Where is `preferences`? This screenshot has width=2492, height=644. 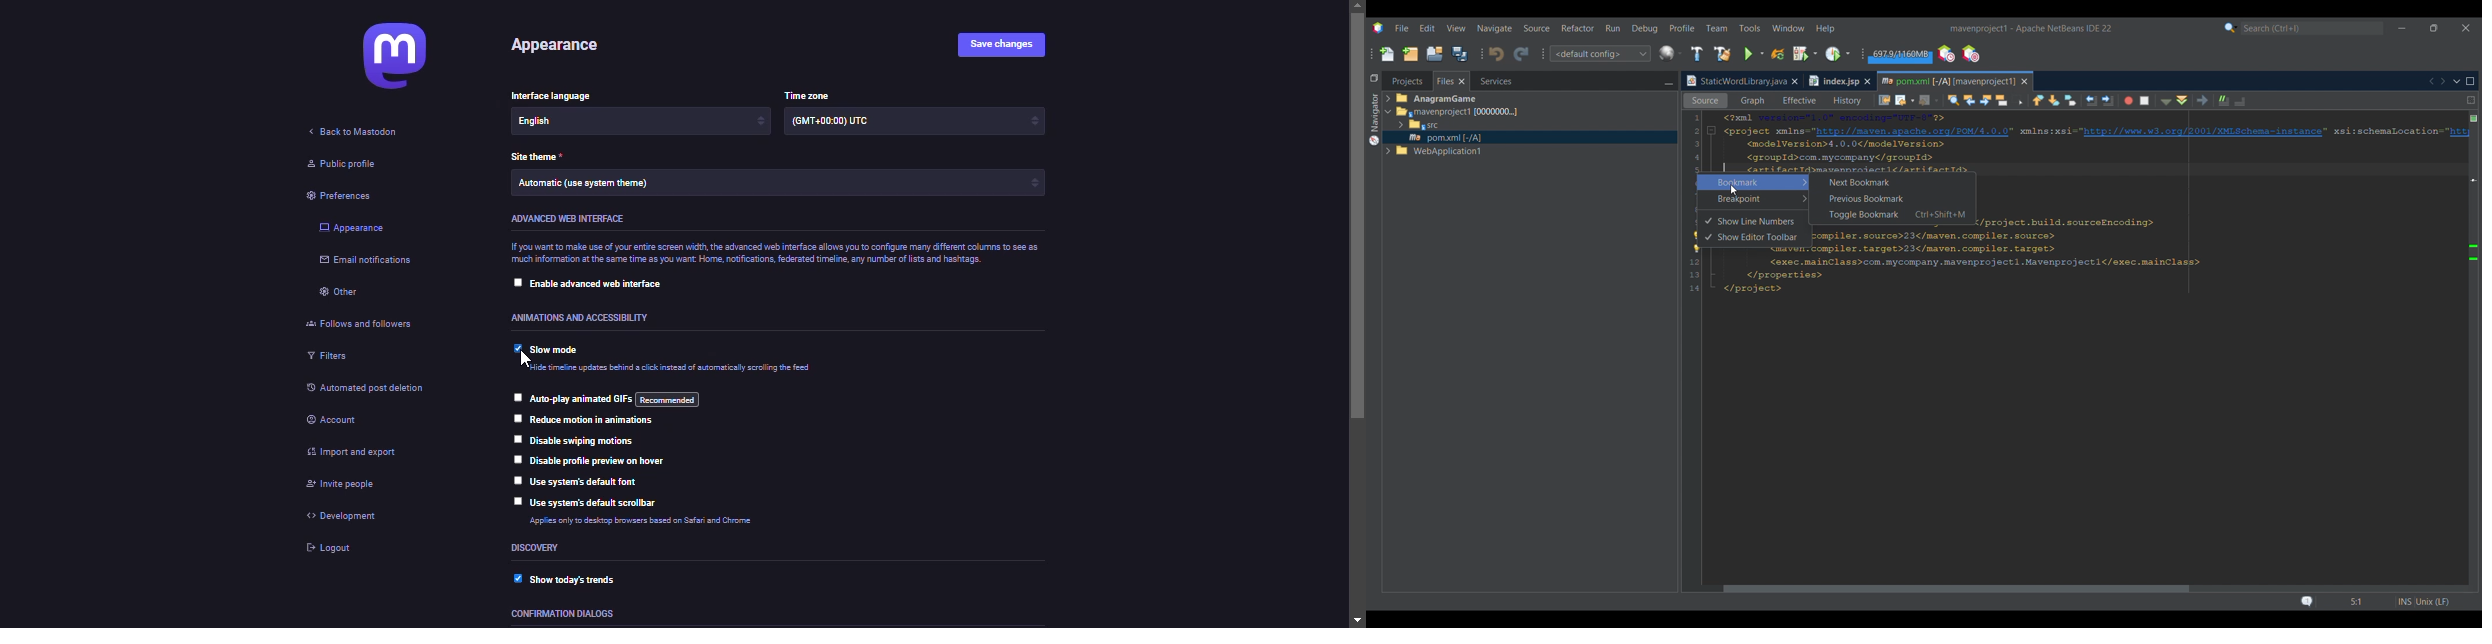
preferences is located at coordinates (340, 197).